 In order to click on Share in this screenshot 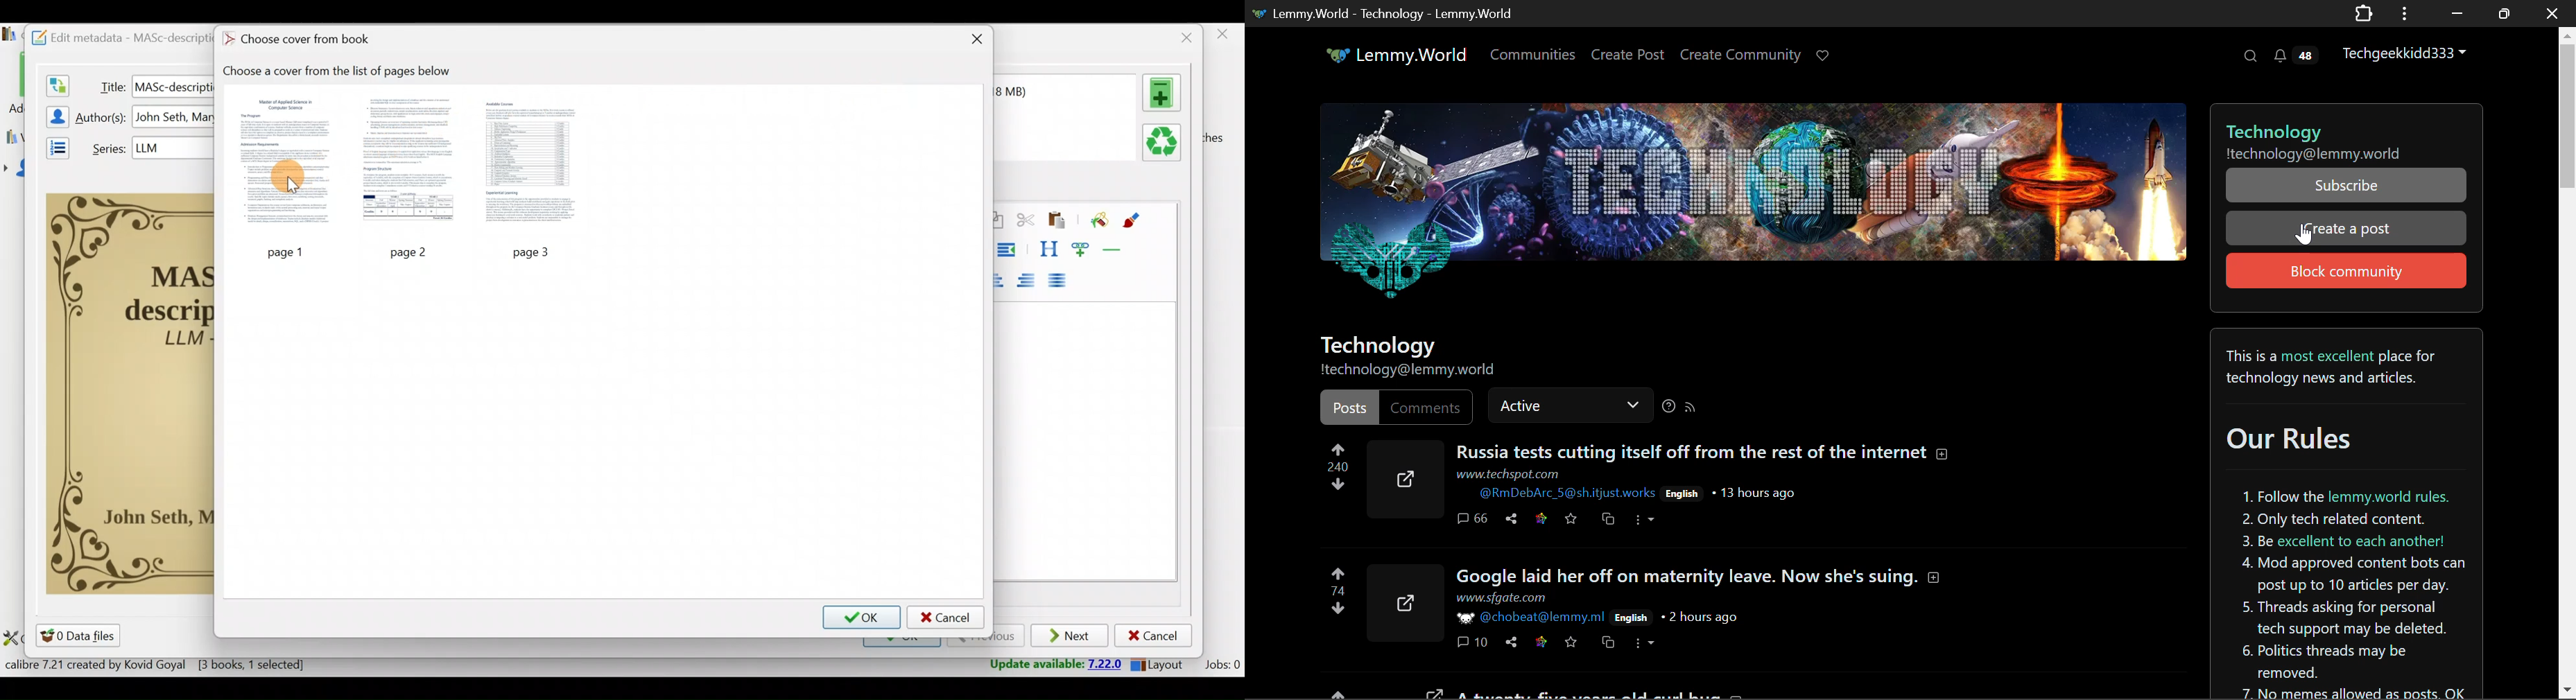, I will do `click(1514, 641)`.